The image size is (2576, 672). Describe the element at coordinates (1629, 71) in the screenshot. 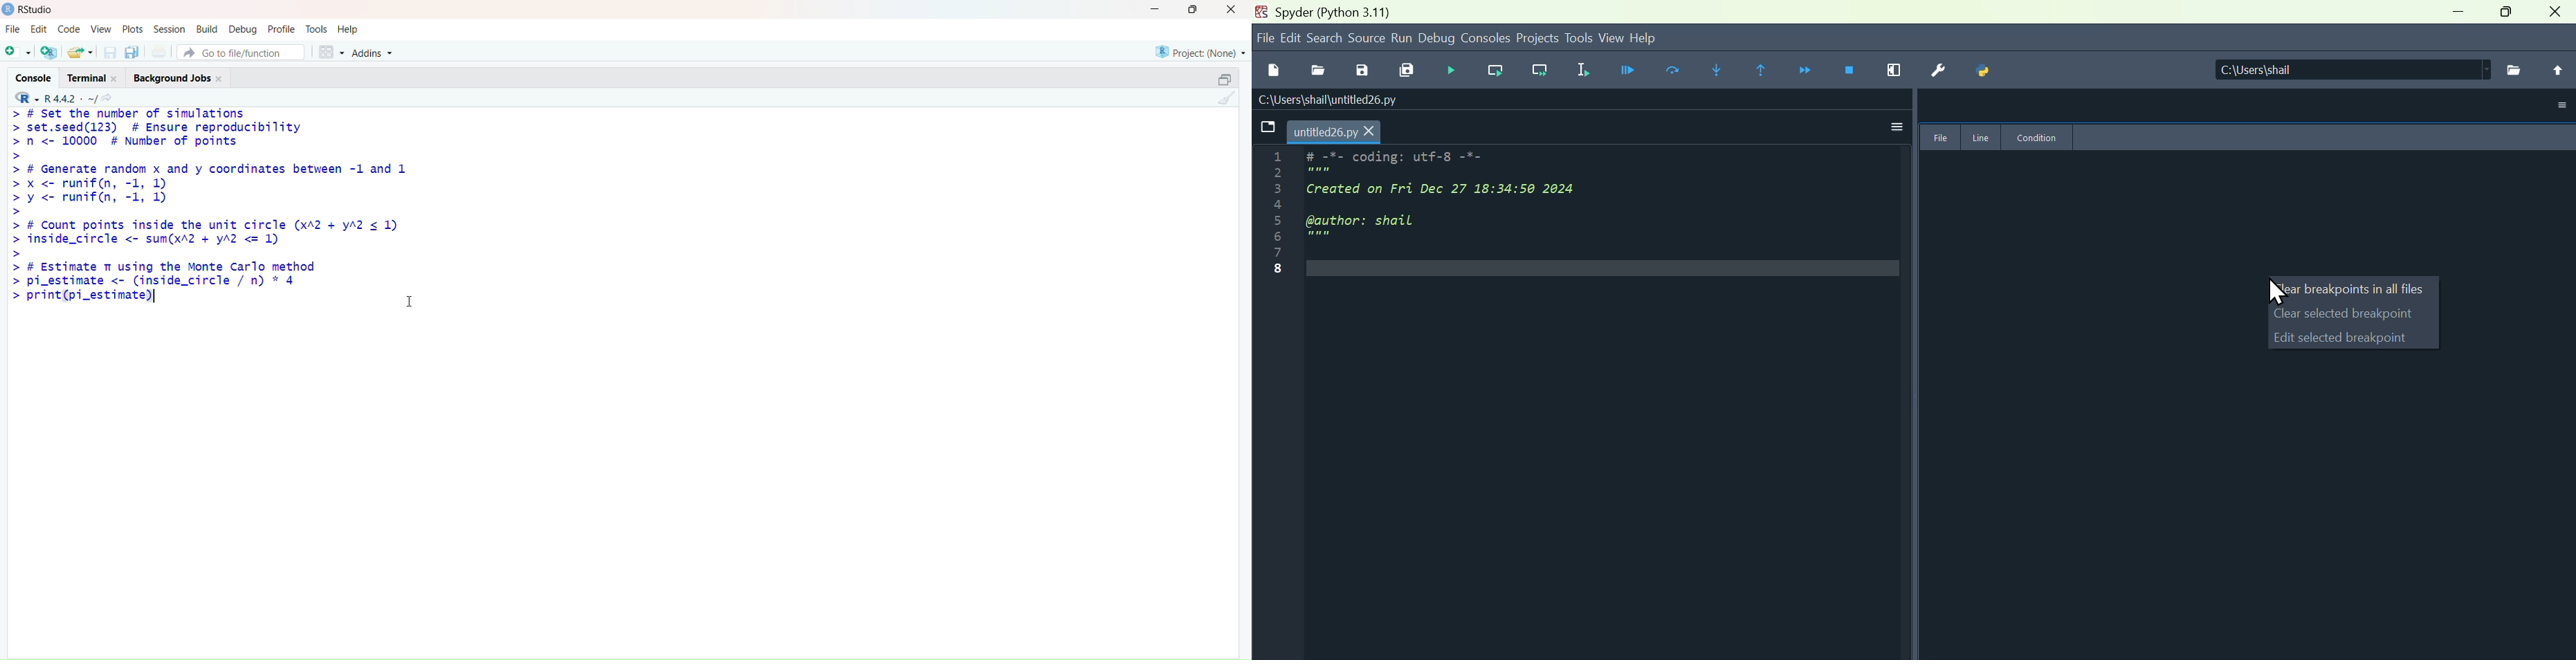

I see `Debug file` at that location.